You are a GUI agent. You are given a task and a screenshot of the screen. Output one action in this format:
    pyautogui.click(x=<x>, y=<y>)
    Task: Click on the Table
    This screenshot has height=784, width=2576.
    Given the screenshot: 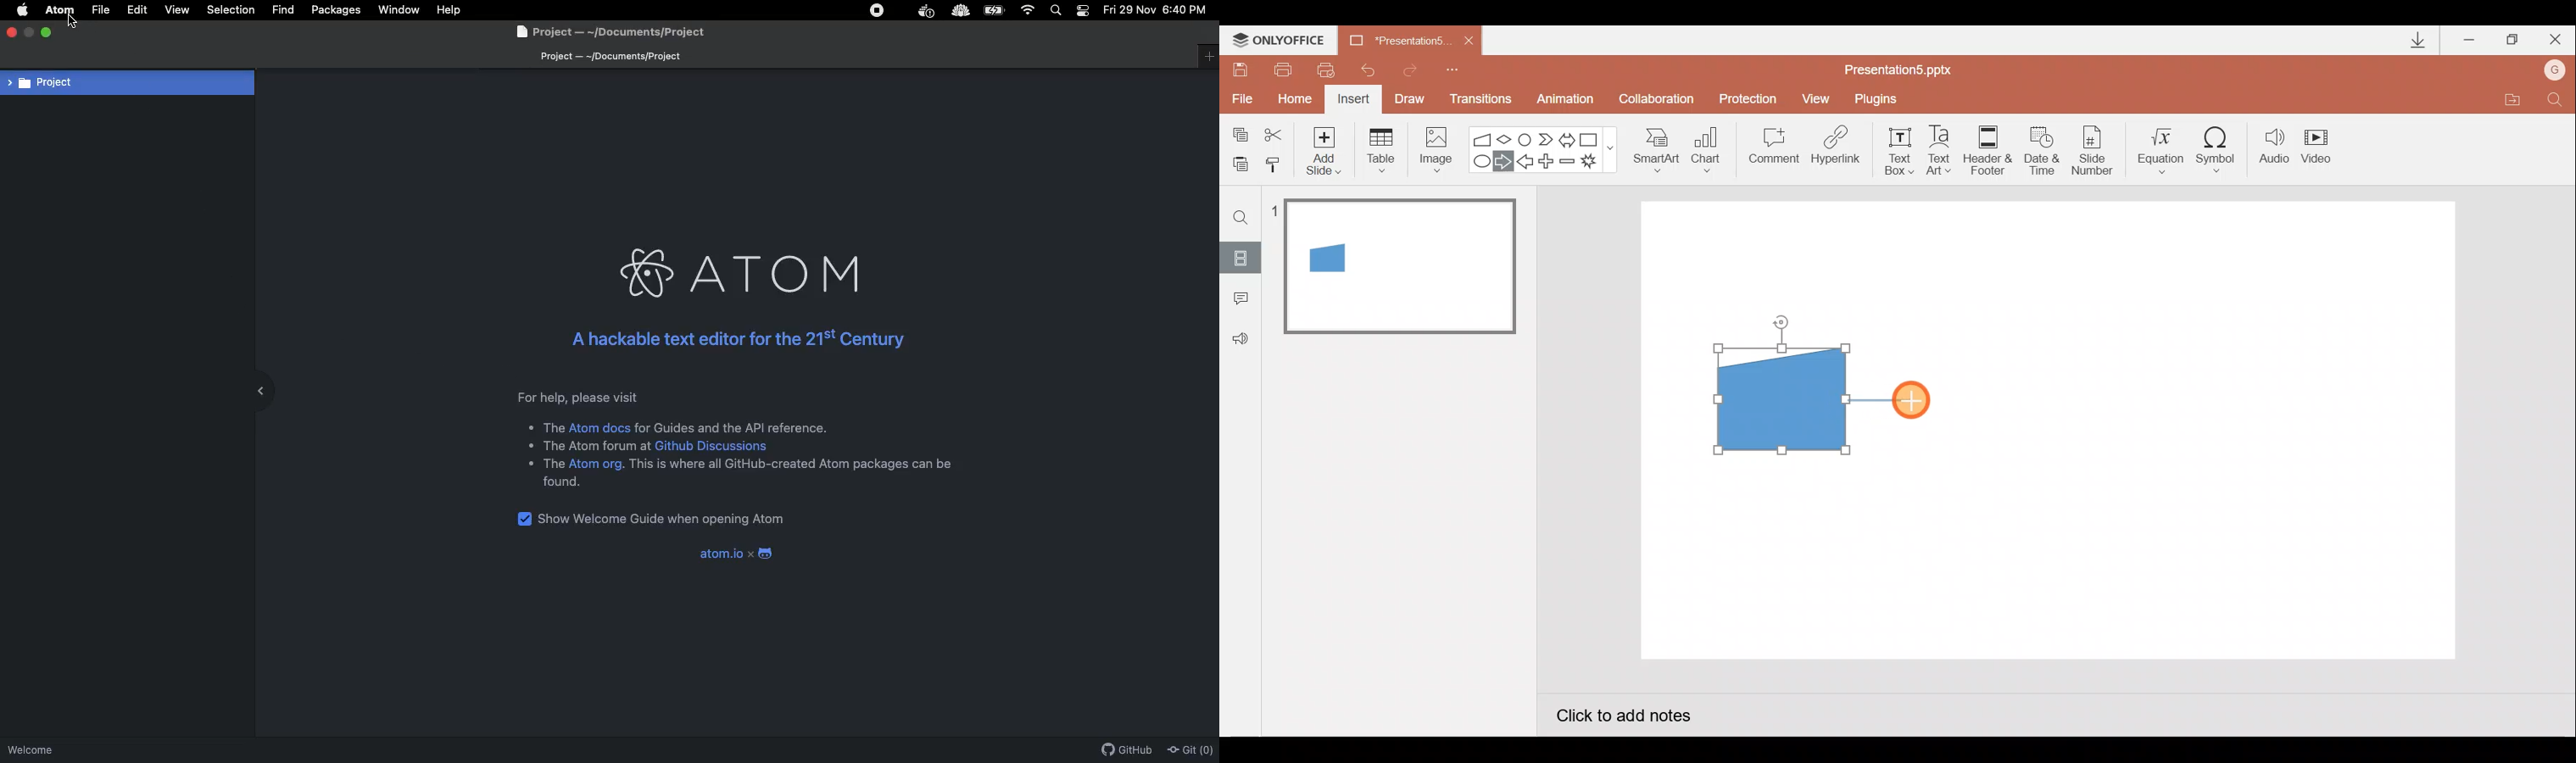 What is the action you would take?
    pyautogui.click(x=1380, y=149)
    